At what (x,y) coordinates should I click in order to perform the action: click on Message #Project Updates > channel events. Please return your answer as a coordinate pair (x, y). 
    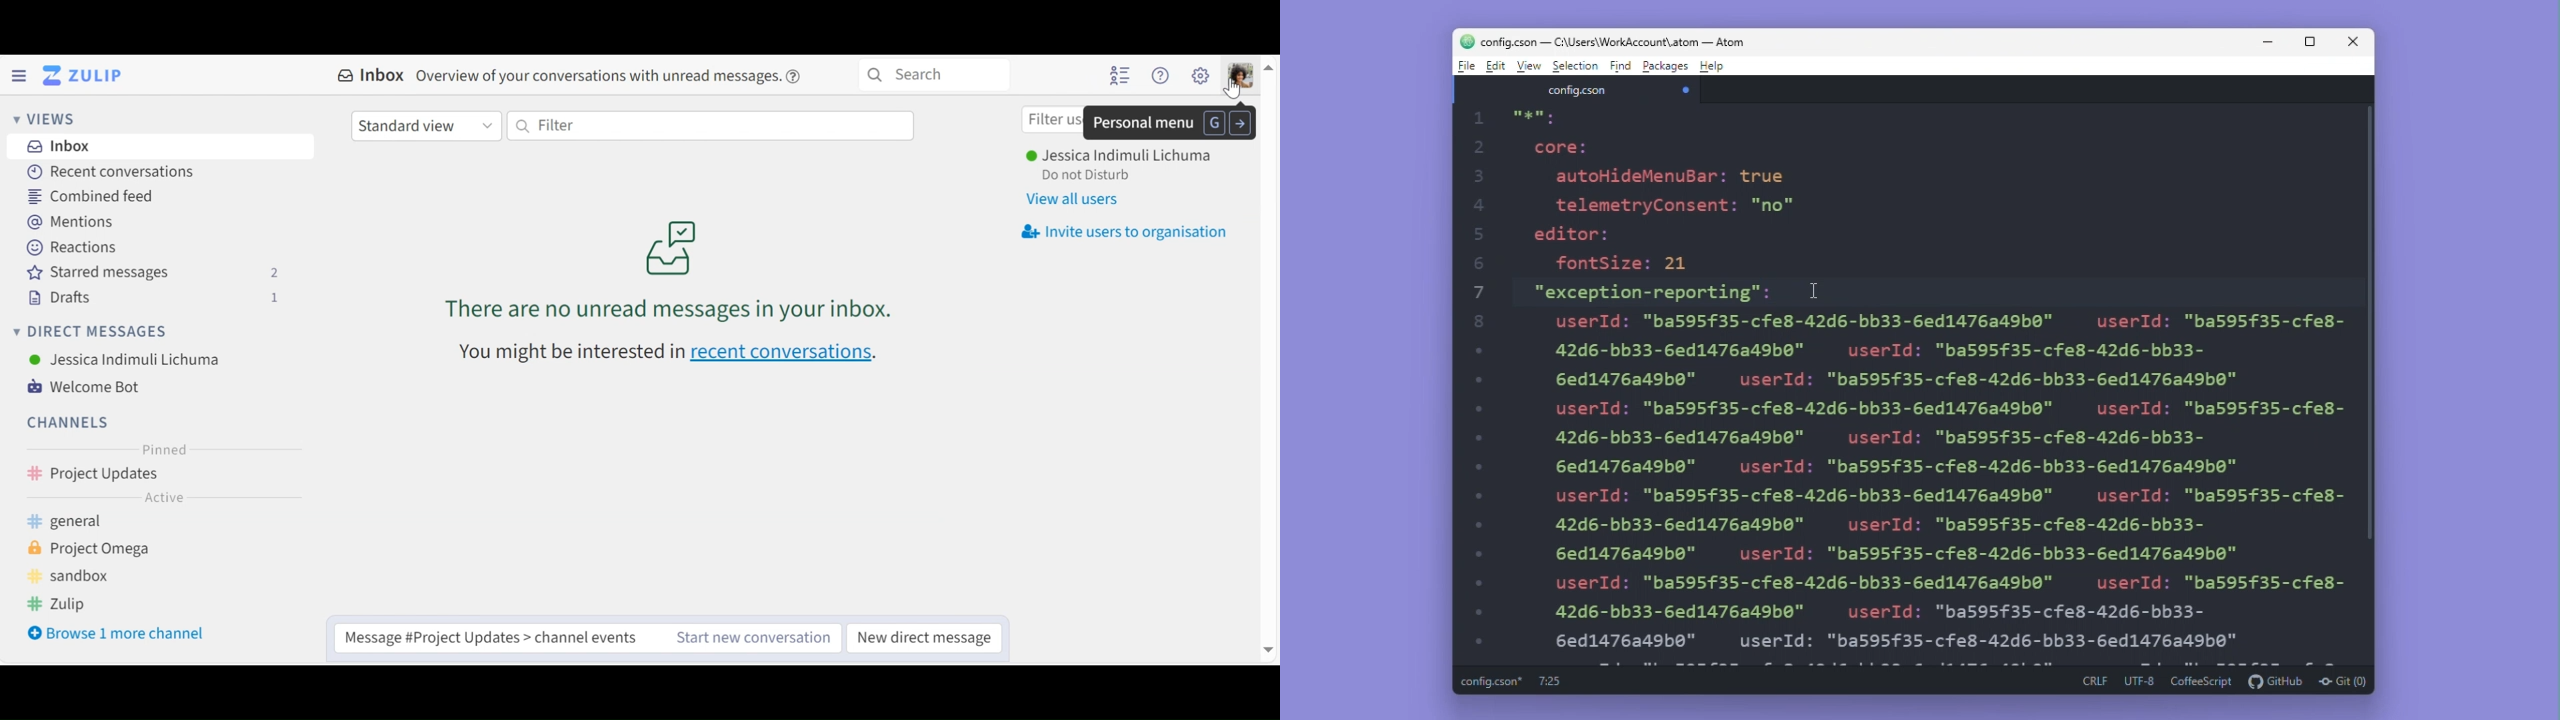
    Looking at the image, I should click on (486, 639).